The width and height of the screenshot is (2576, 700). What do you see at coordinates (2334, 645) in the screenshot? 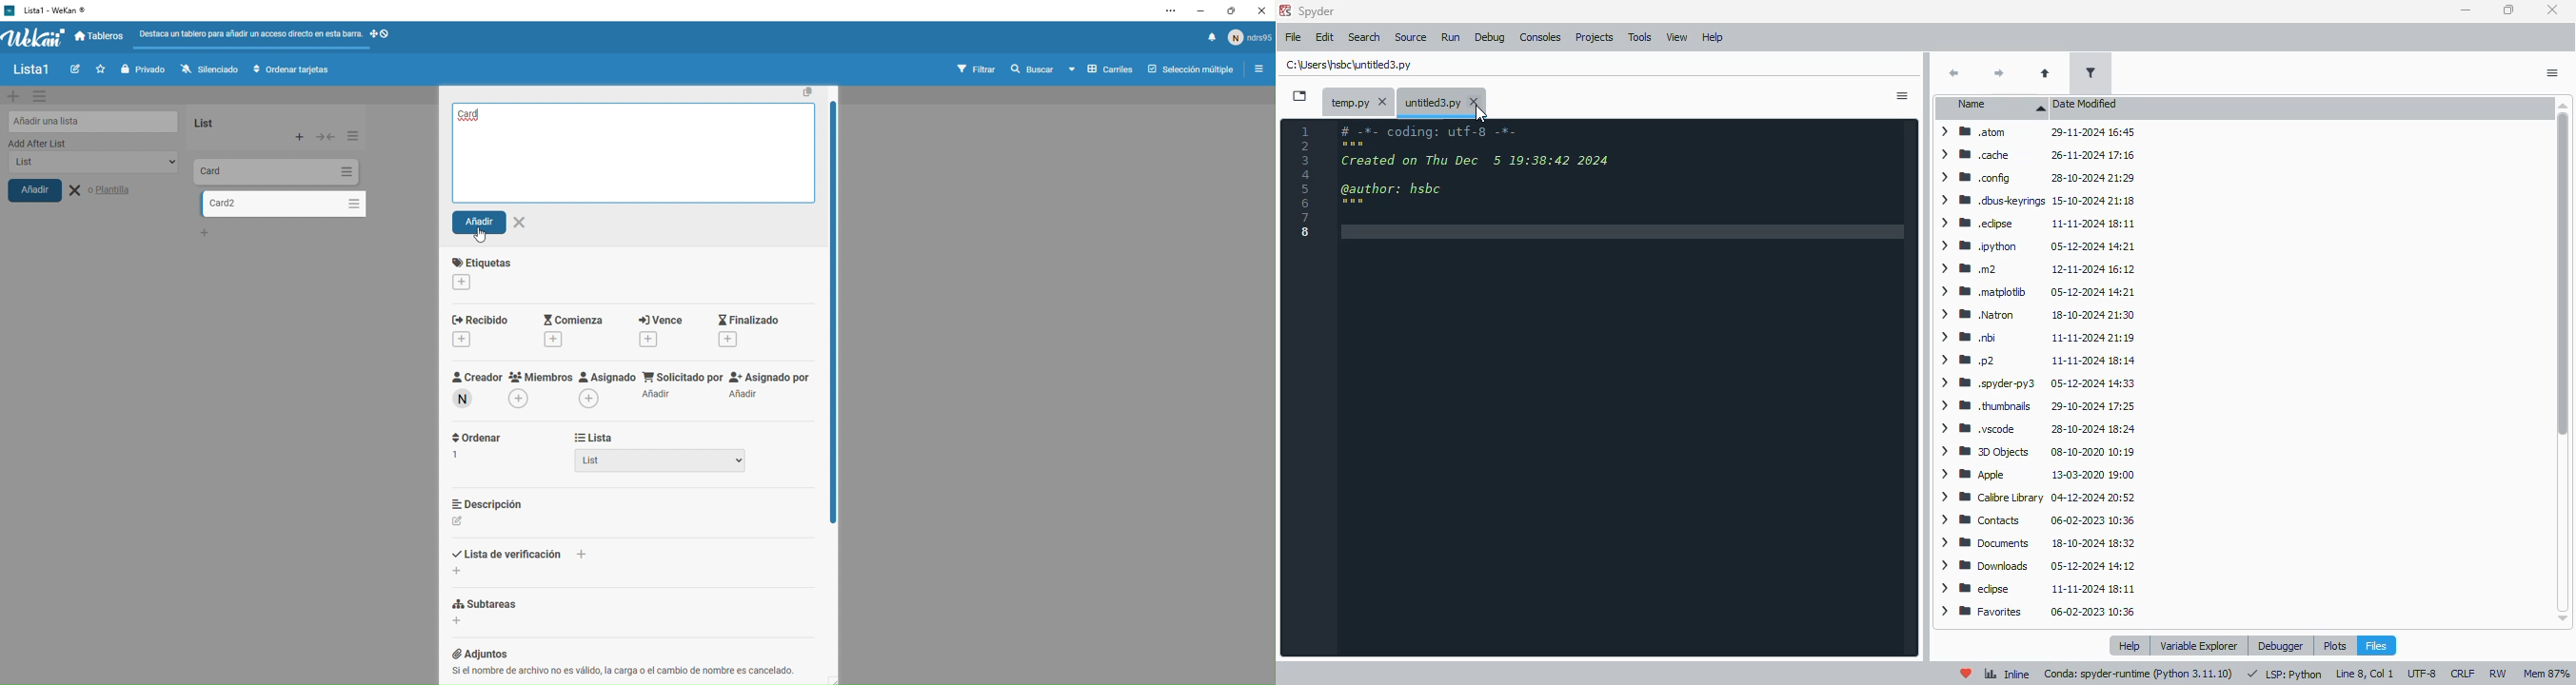
I see `plots` at bounding box center [2334, 645].